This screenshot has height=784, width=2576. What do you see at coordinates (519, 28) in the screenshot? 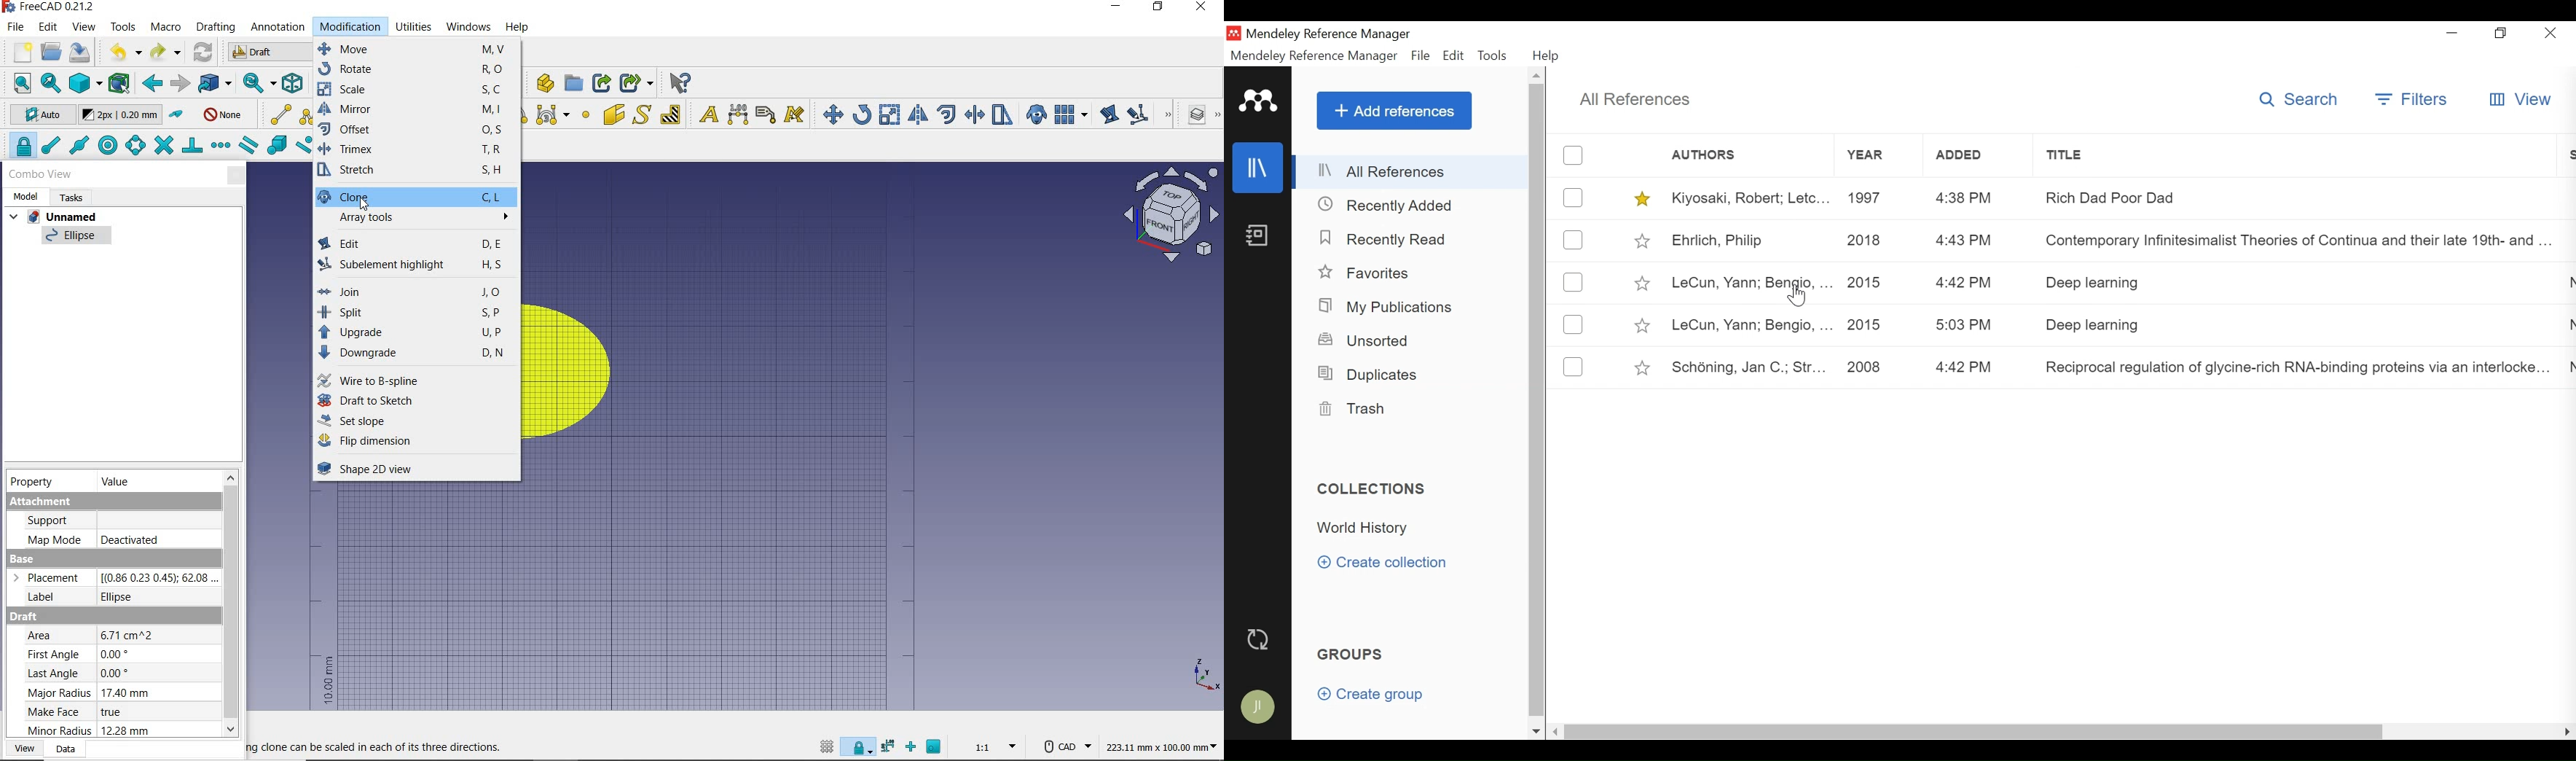
I see `help` at bounding box center [519, 28].